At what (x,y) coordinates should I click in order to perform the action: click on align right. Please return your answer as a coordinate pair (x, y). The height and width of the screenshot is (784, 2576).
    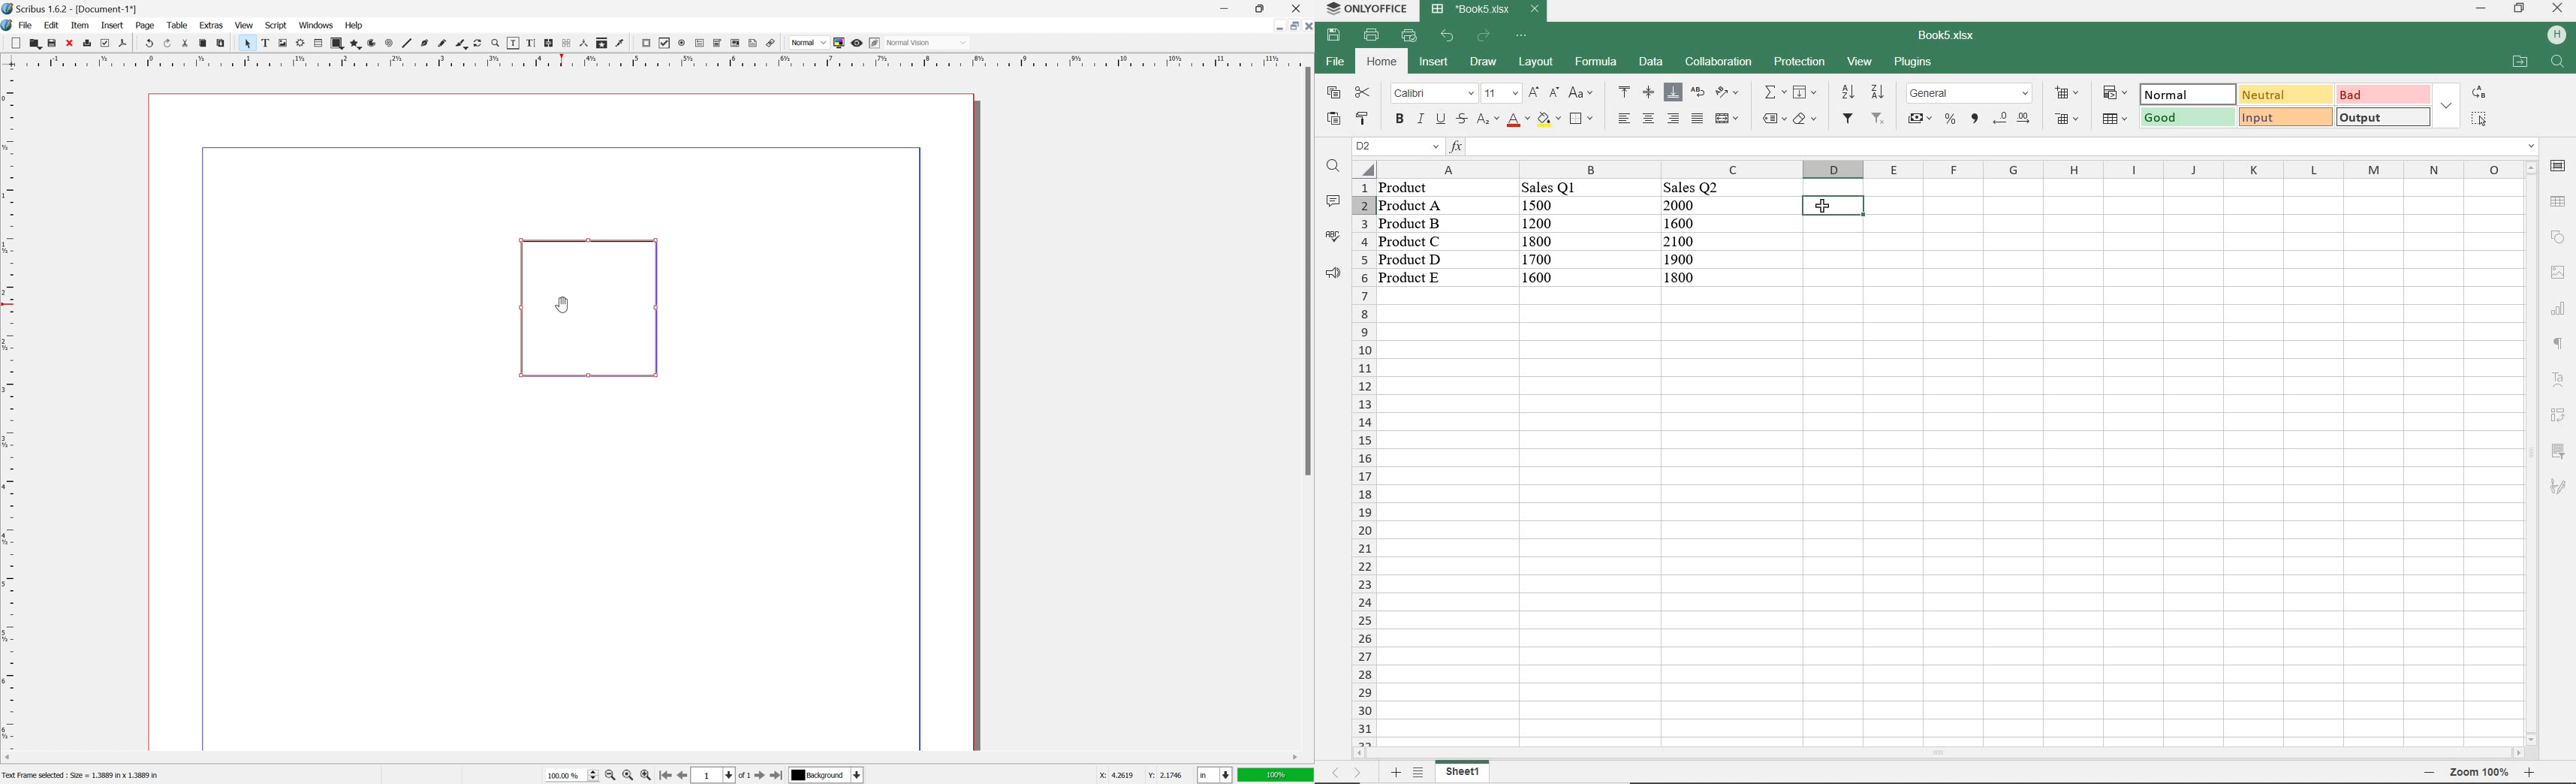
    Looking at the image, I should click on (1622, 118).